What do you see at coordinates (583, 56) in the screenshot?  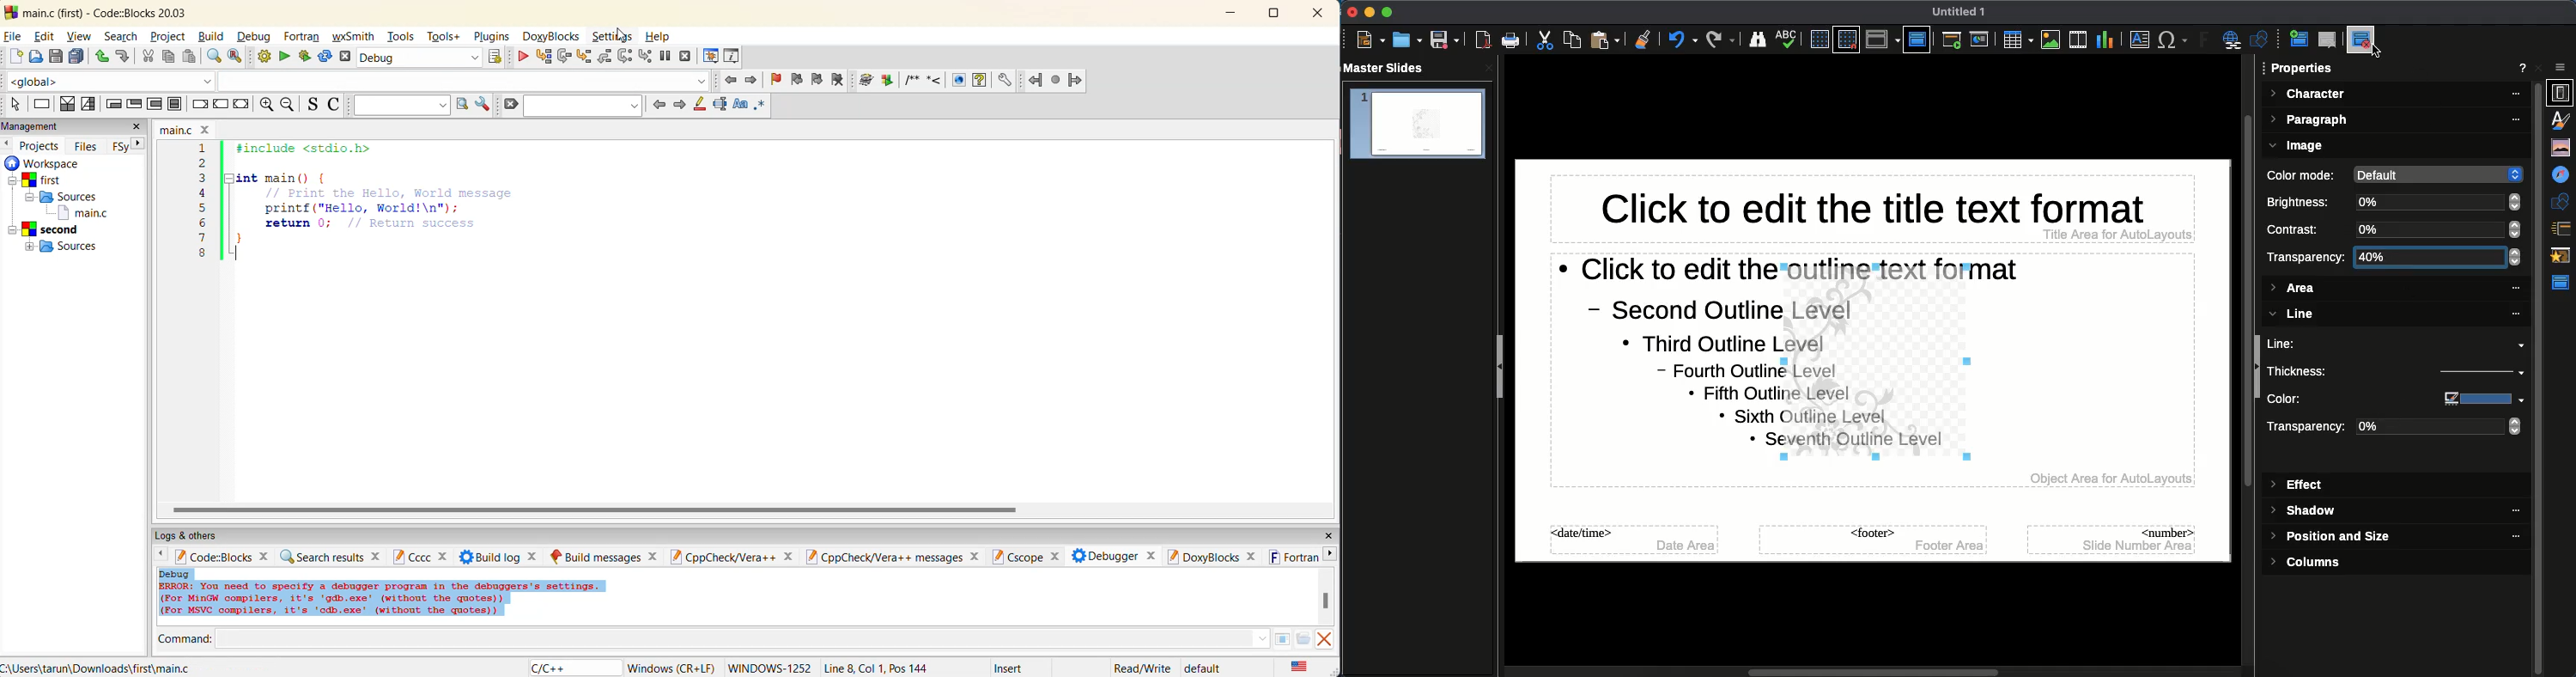 I see `step into` at bounding box center [583, 56].